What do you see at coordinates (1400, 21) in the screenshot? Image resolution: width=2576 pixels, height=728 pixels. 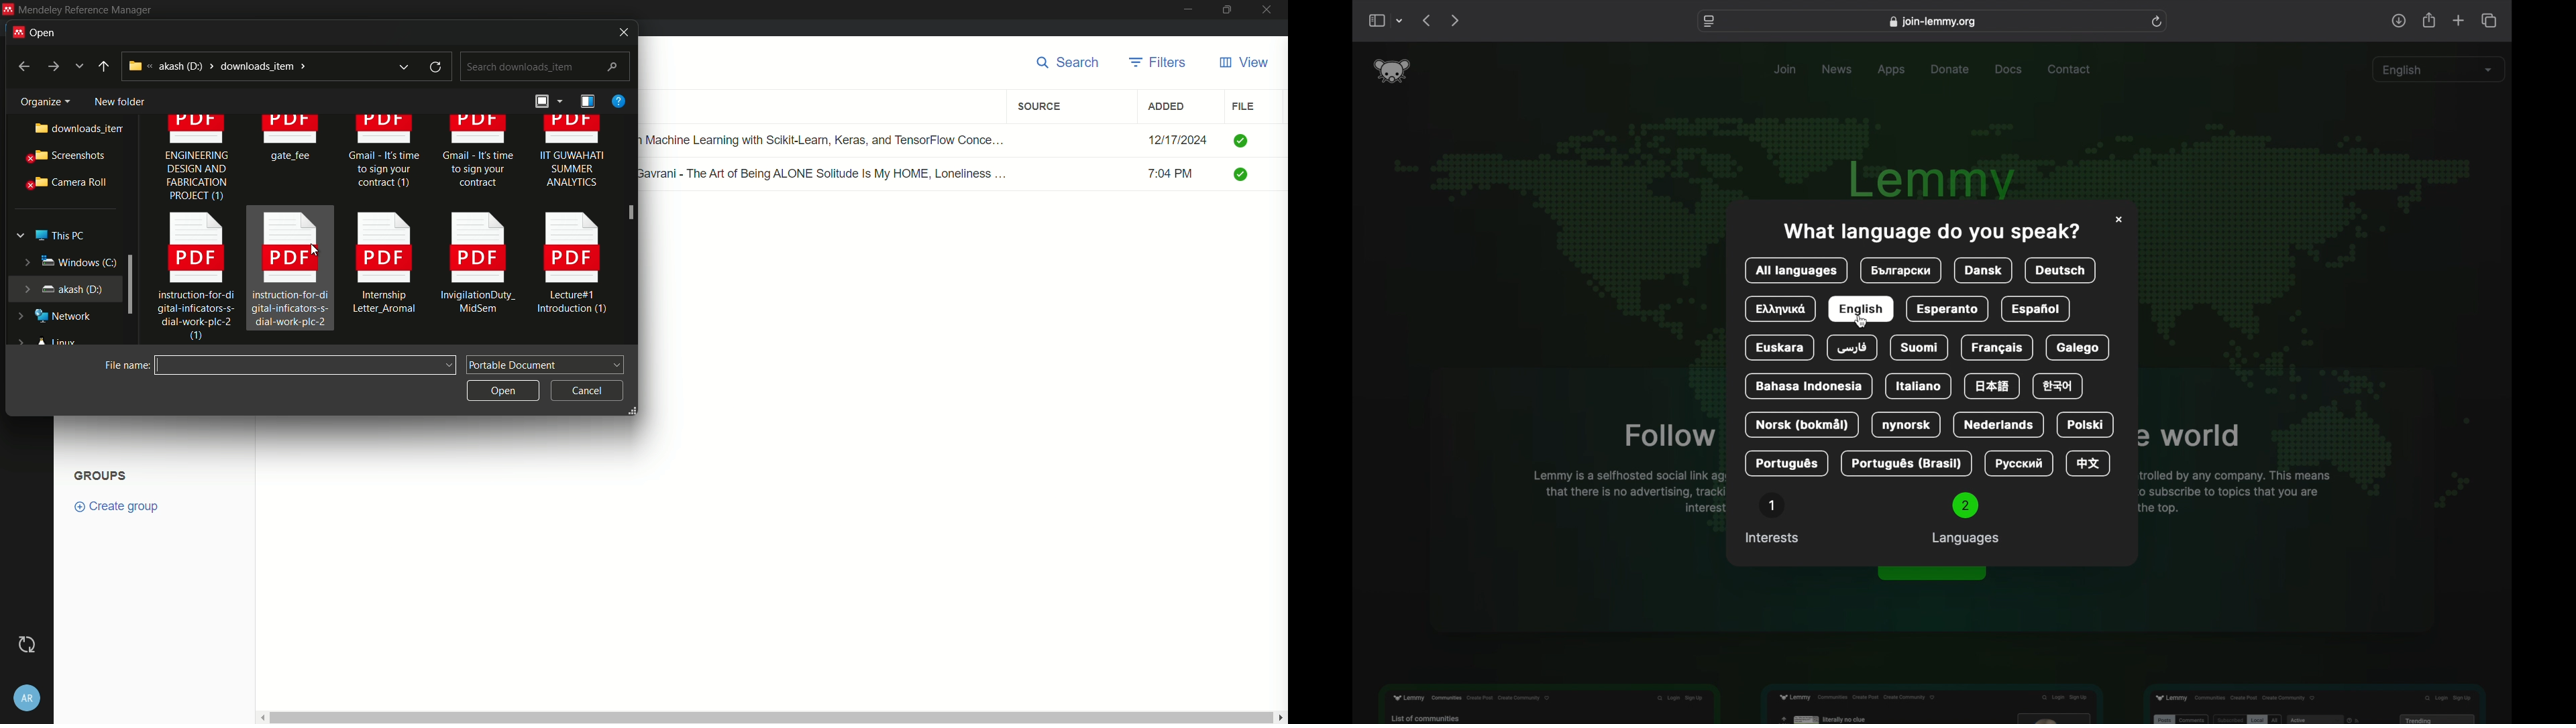 I see `tab group picker` at bounding box center [1400, 21].